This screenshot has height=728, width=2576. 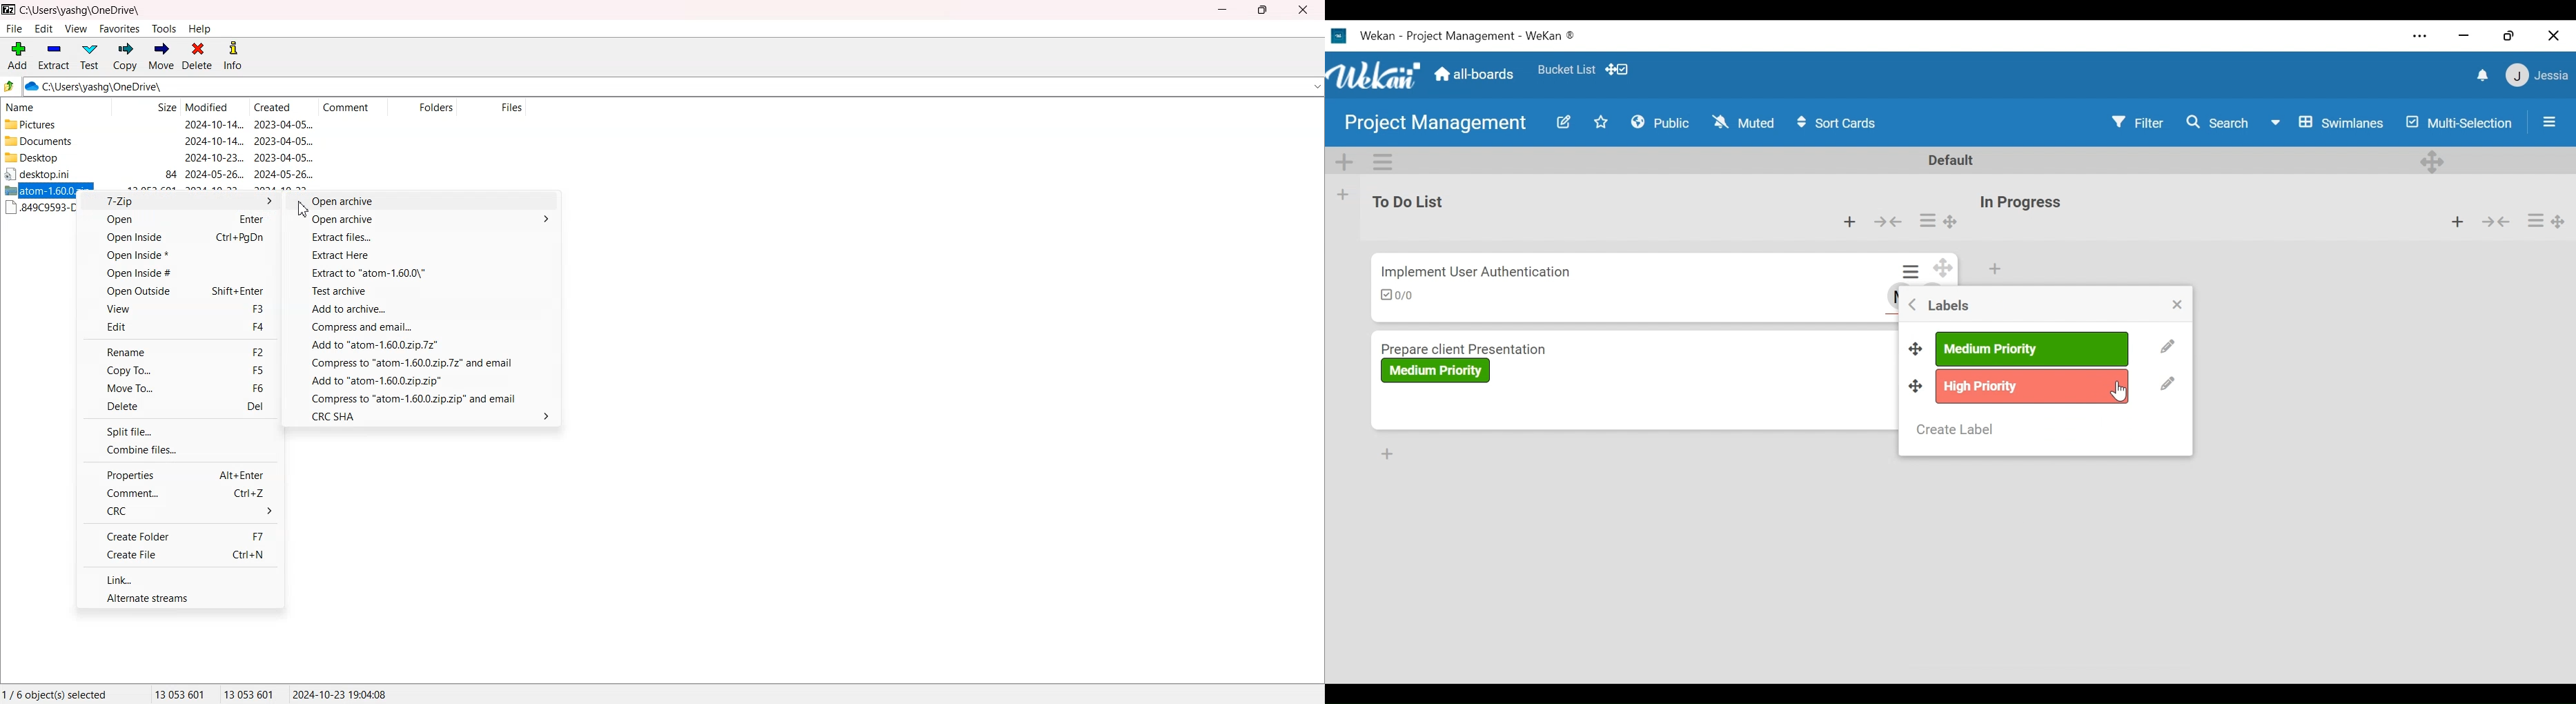 I want to click on Pictures file, so click(x=53, y=125).